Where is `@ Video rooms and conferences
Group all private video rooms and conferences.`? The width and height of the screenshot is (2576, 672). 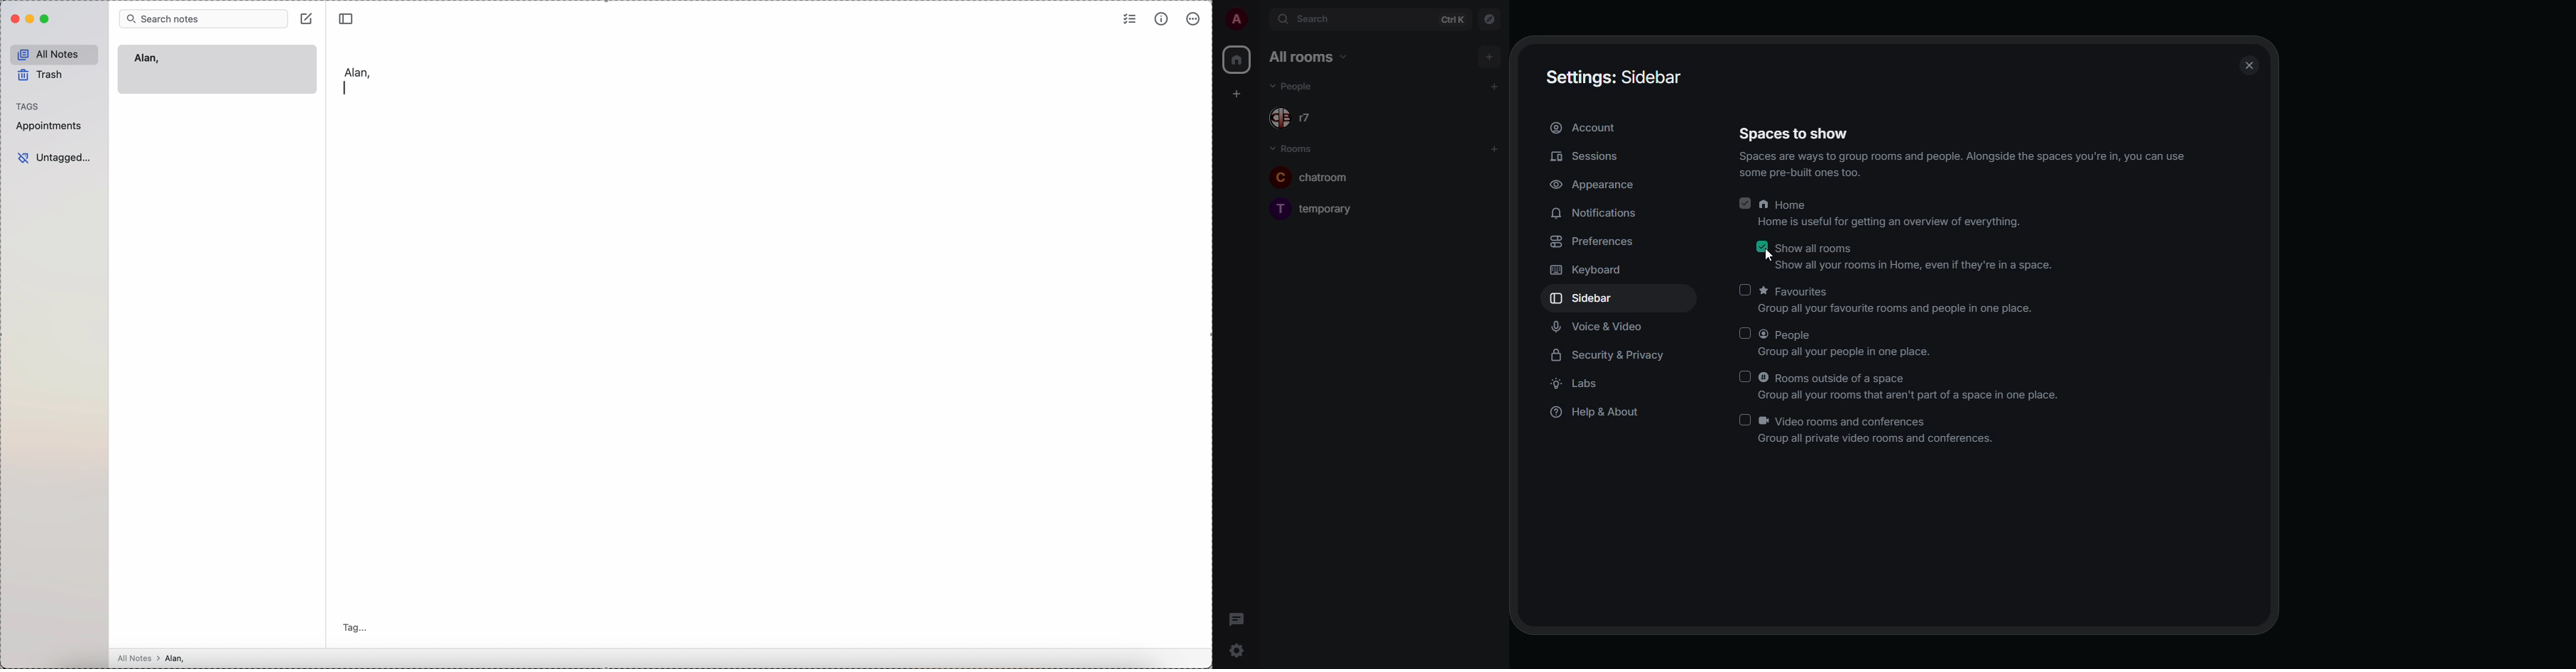 @ Video rooms and conferences
Group all private video rooms and conferences. is located at coordinates (1883, 431).